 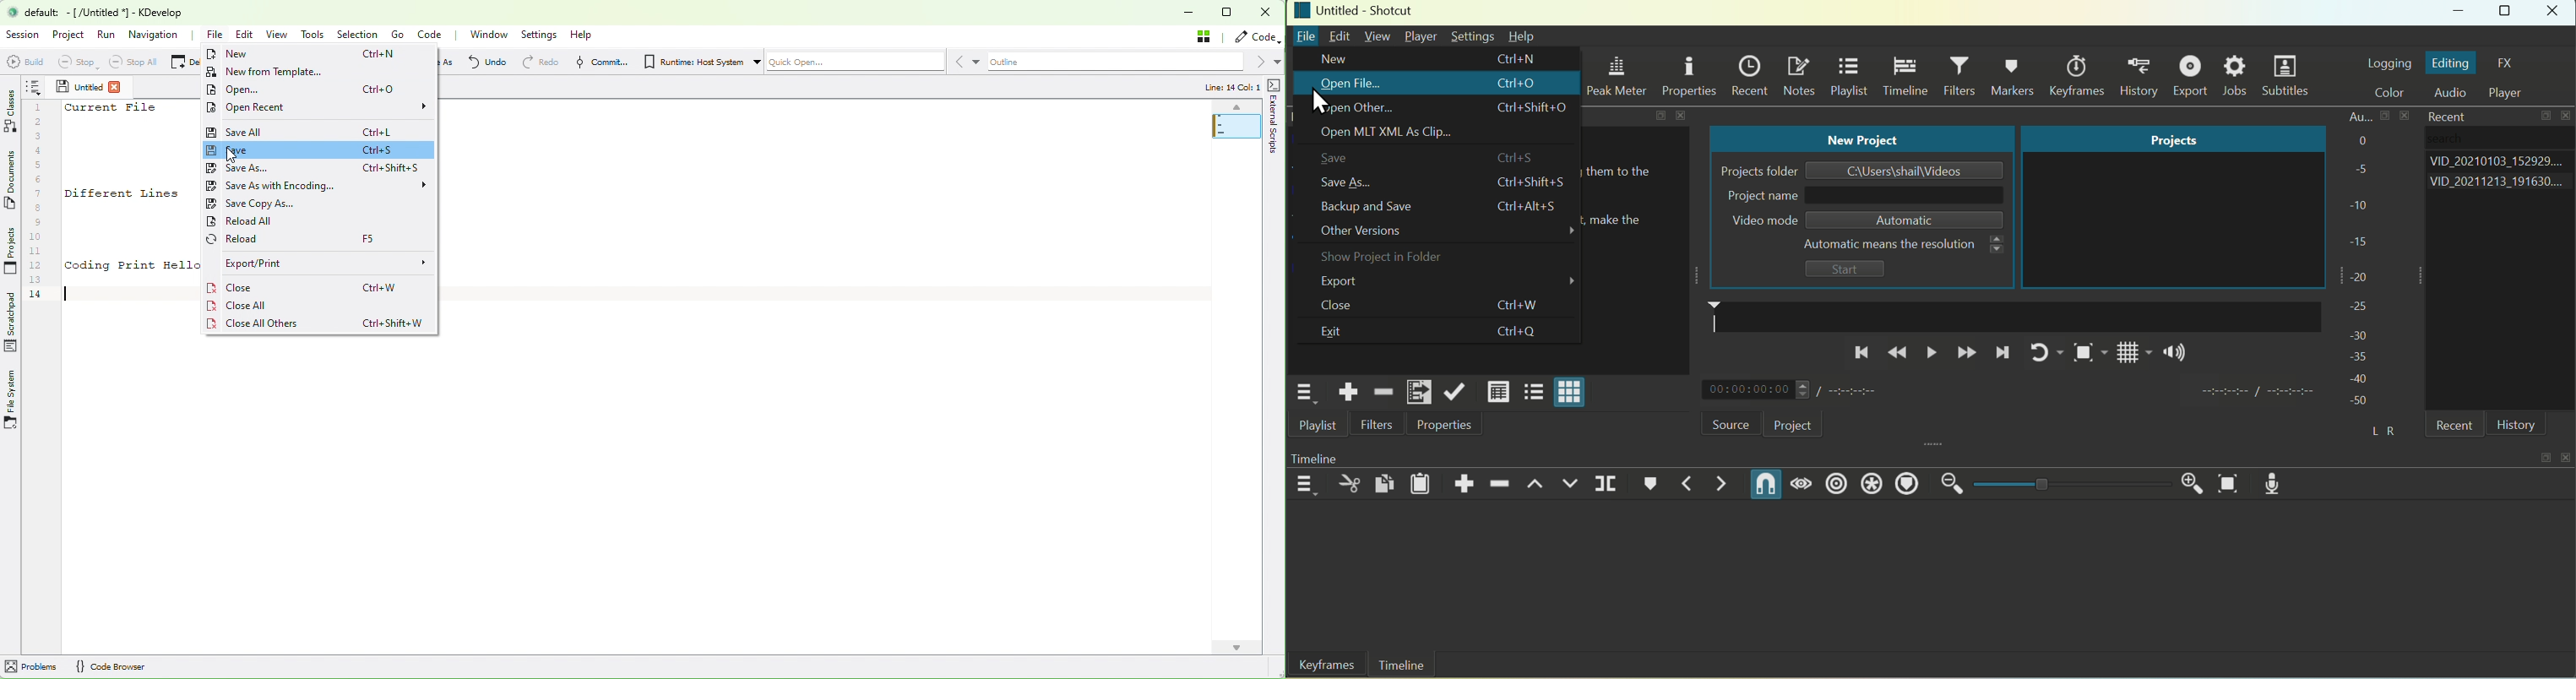 I want to click on Ctrl+O, so click(x=1525, y=83).